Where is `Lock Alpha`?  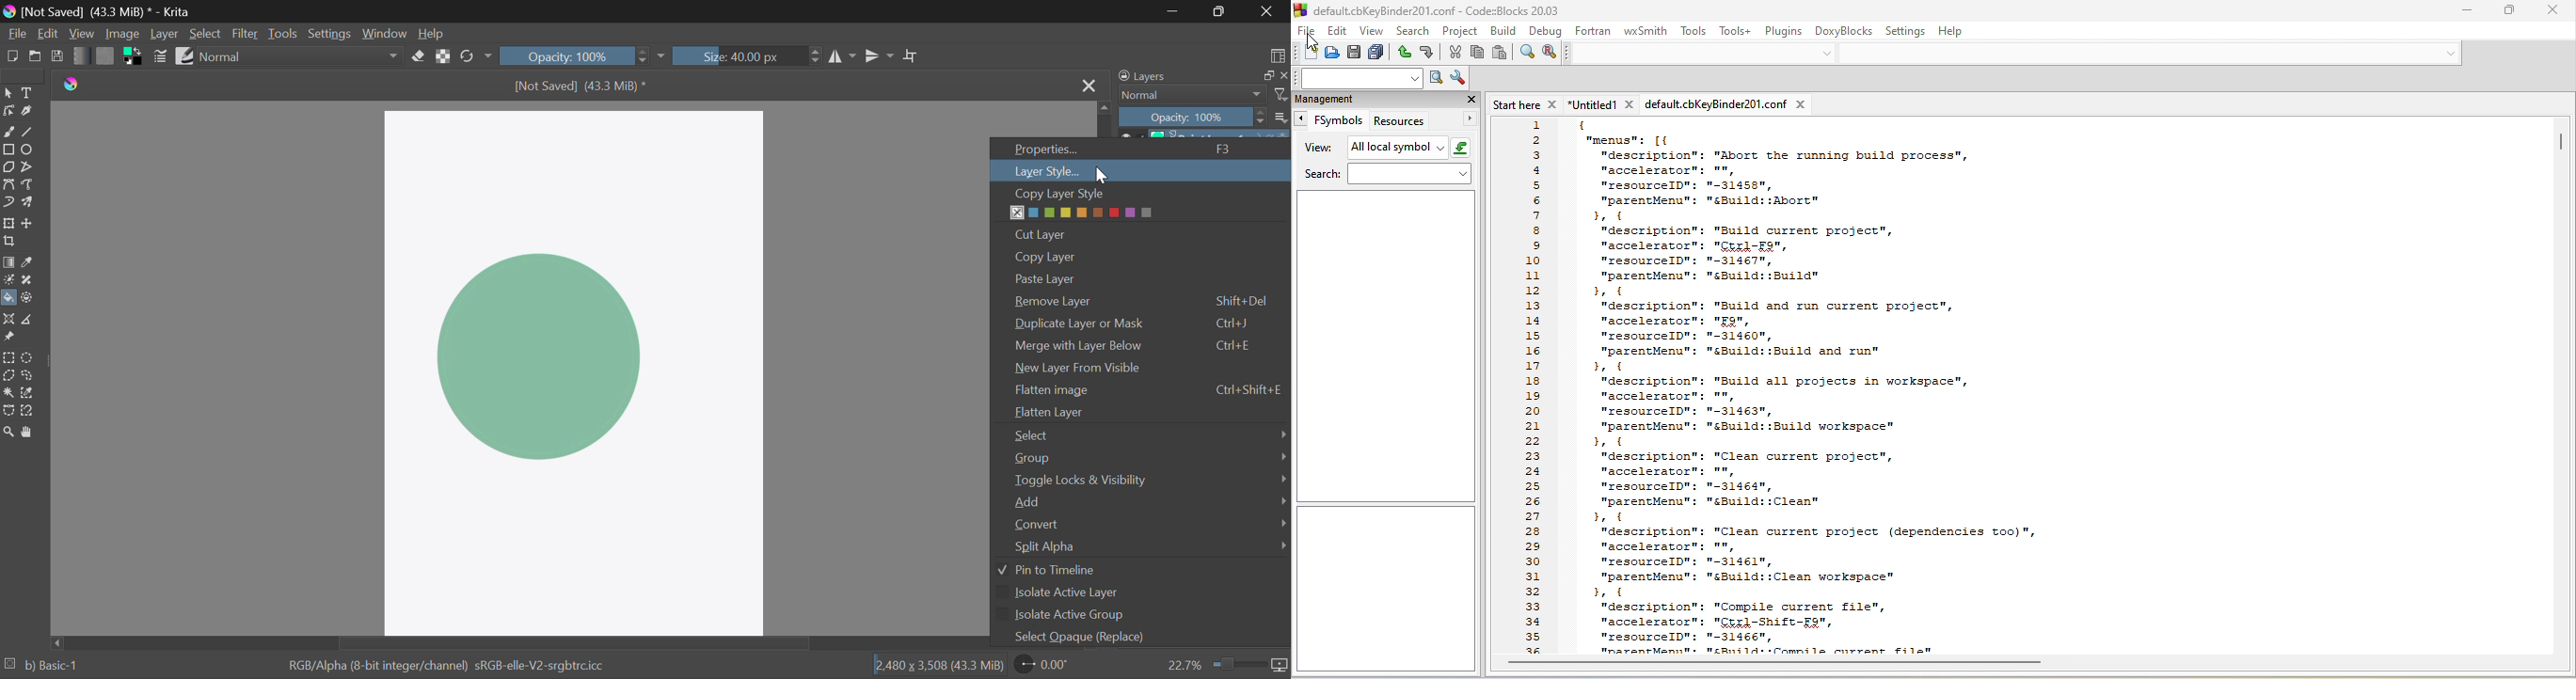
Lock Alpha is located at coordinates (444, 58).